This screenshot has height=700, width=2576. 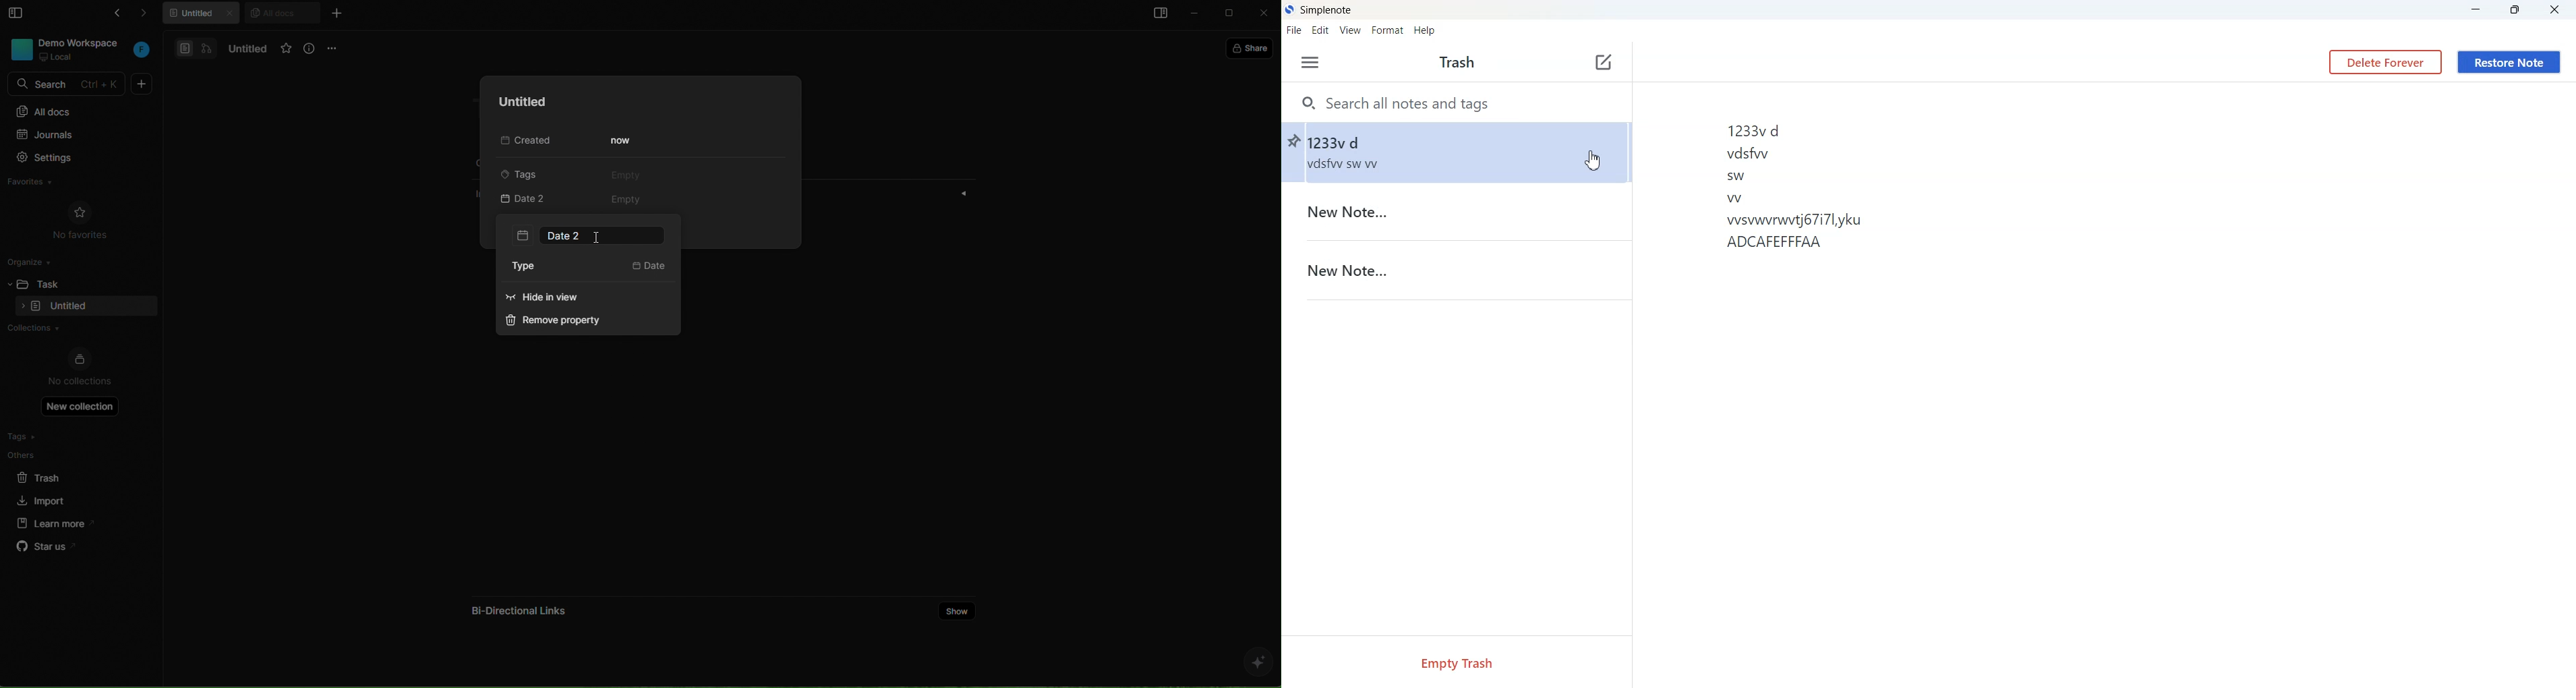 What do you see at coordinates (58, 57) in the screenshot?
I see `local` at bounding box center [58, 57].